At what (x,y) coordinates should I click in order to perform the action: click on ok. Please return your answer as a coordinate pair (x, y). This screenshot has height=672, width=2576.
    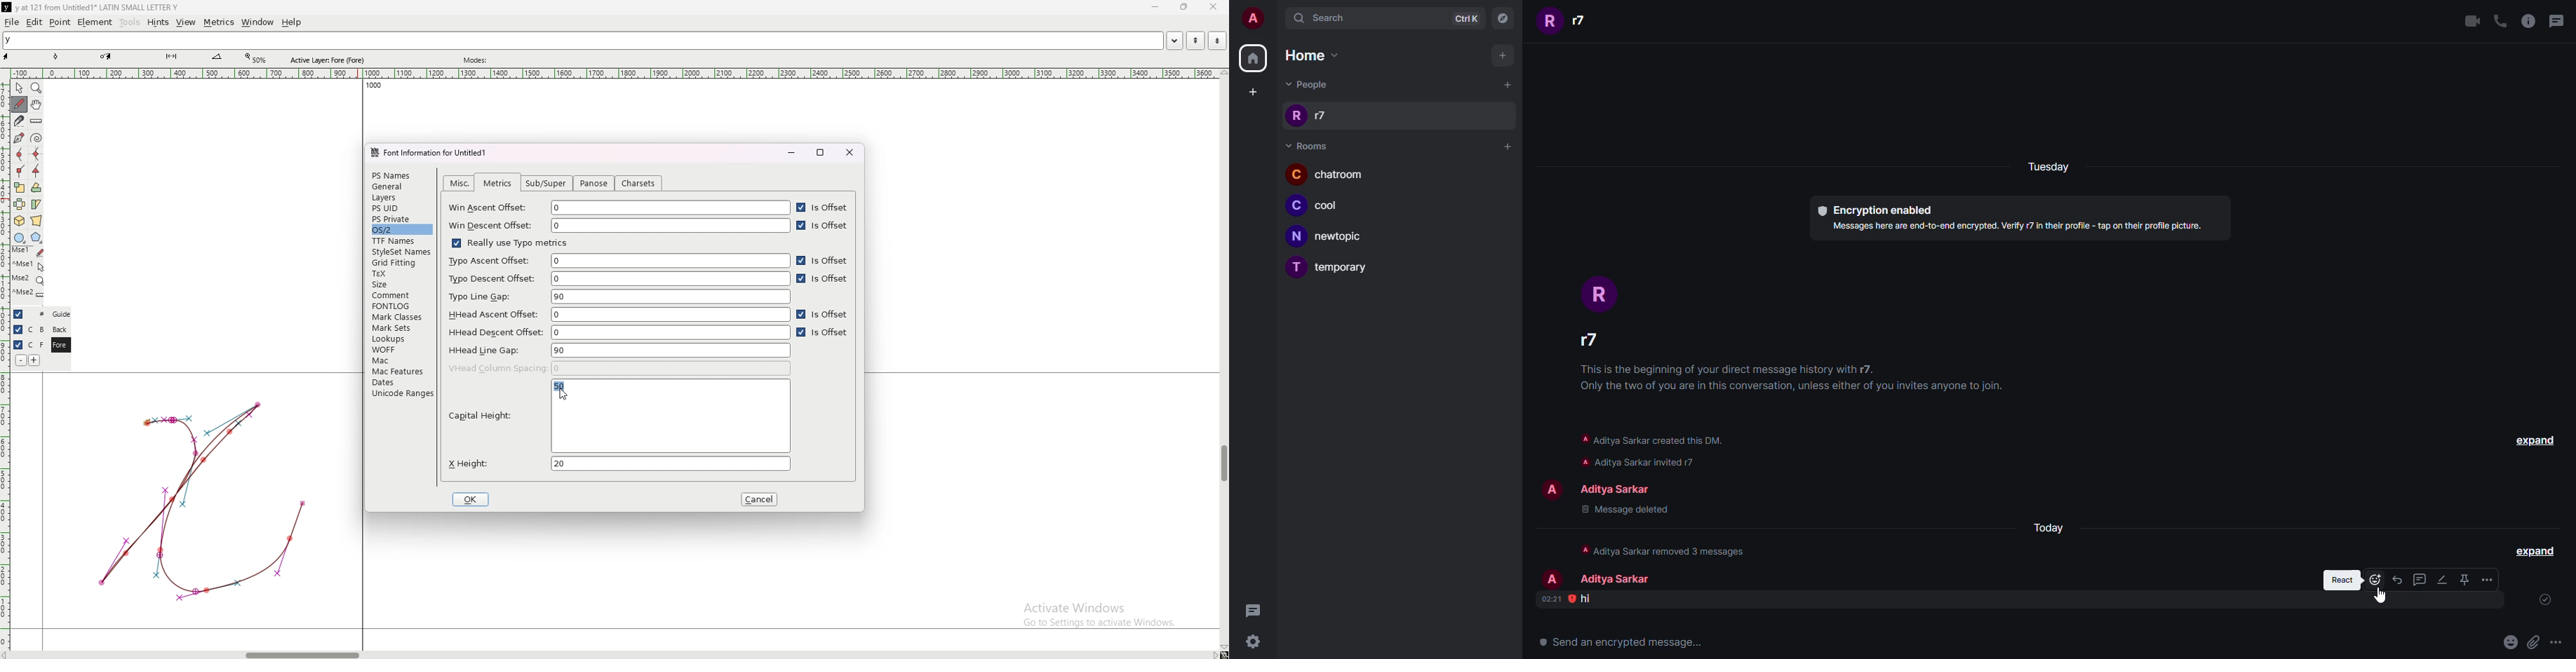
    Looking at the image, I should click on (472, 499).